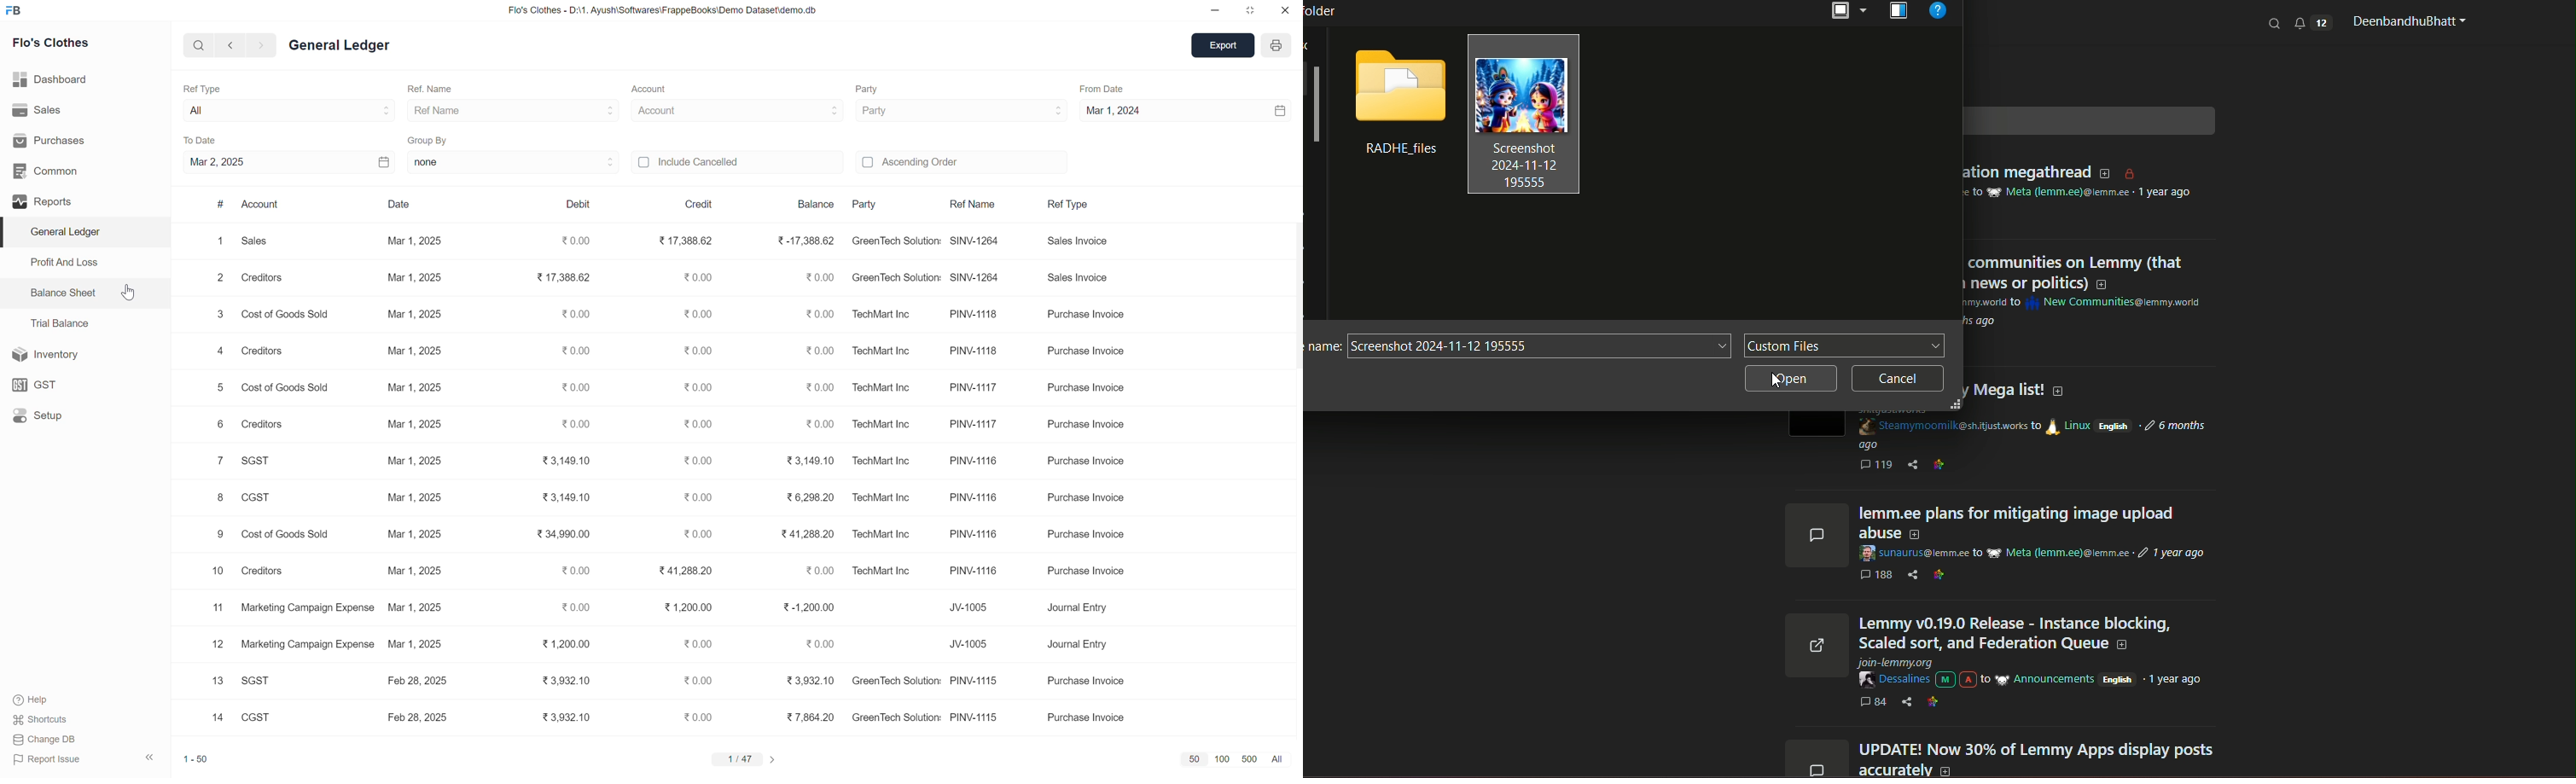 The height and width of the screenshot is (784, 2576). What do you see at coordinates (736, 110) in the screenshot?
I see `Account ` at bounding box center [736, 110].